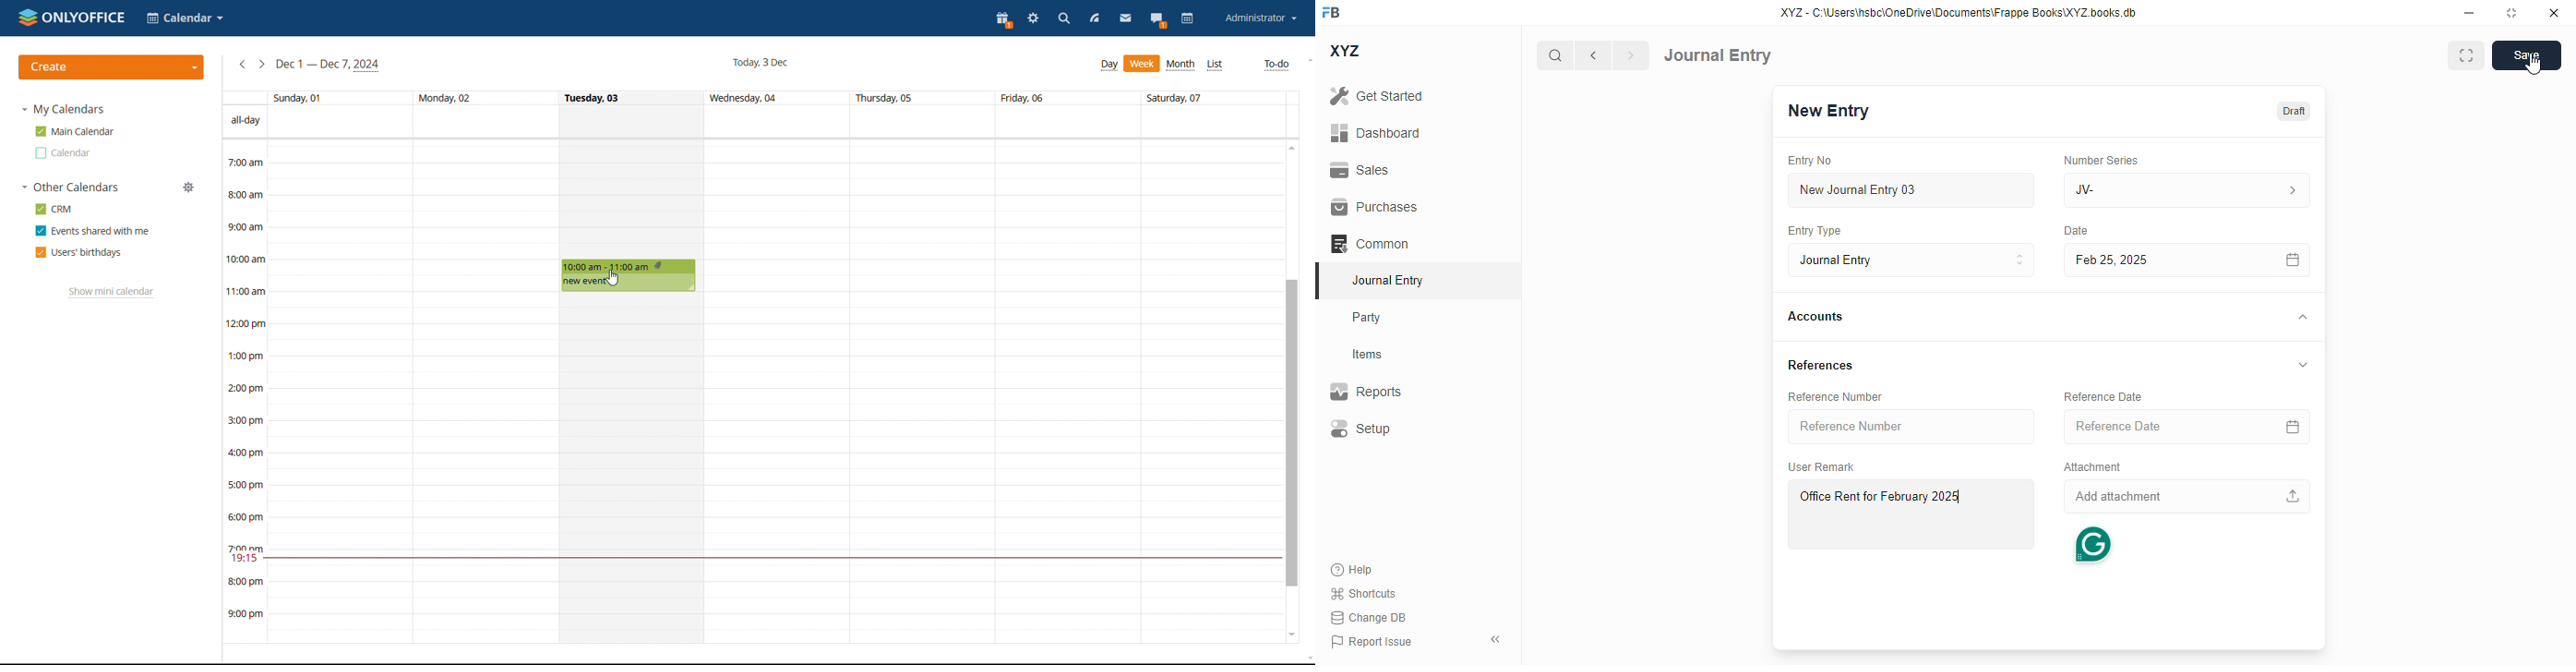  Describe the element at coordinates (2295, 260) in the screenshot. I see `calendar icon` at that location.